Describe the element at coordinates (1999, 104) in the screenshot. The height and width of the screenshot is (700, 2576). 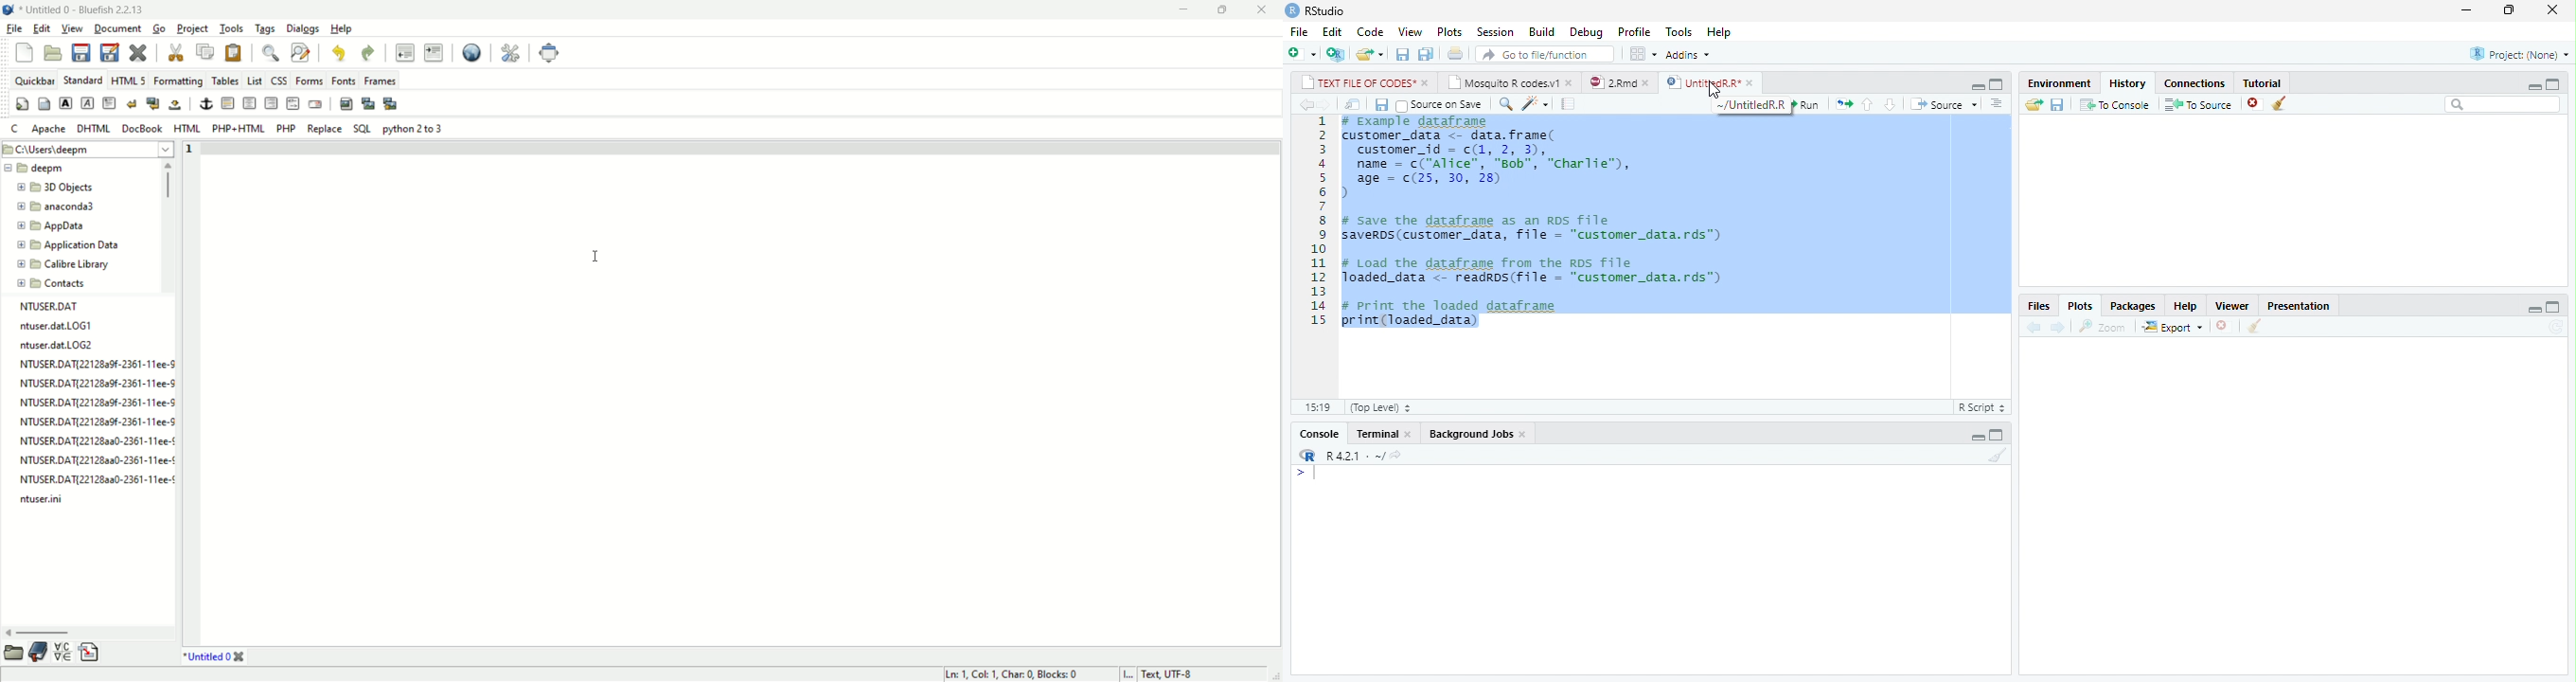
I see `options` at that location.